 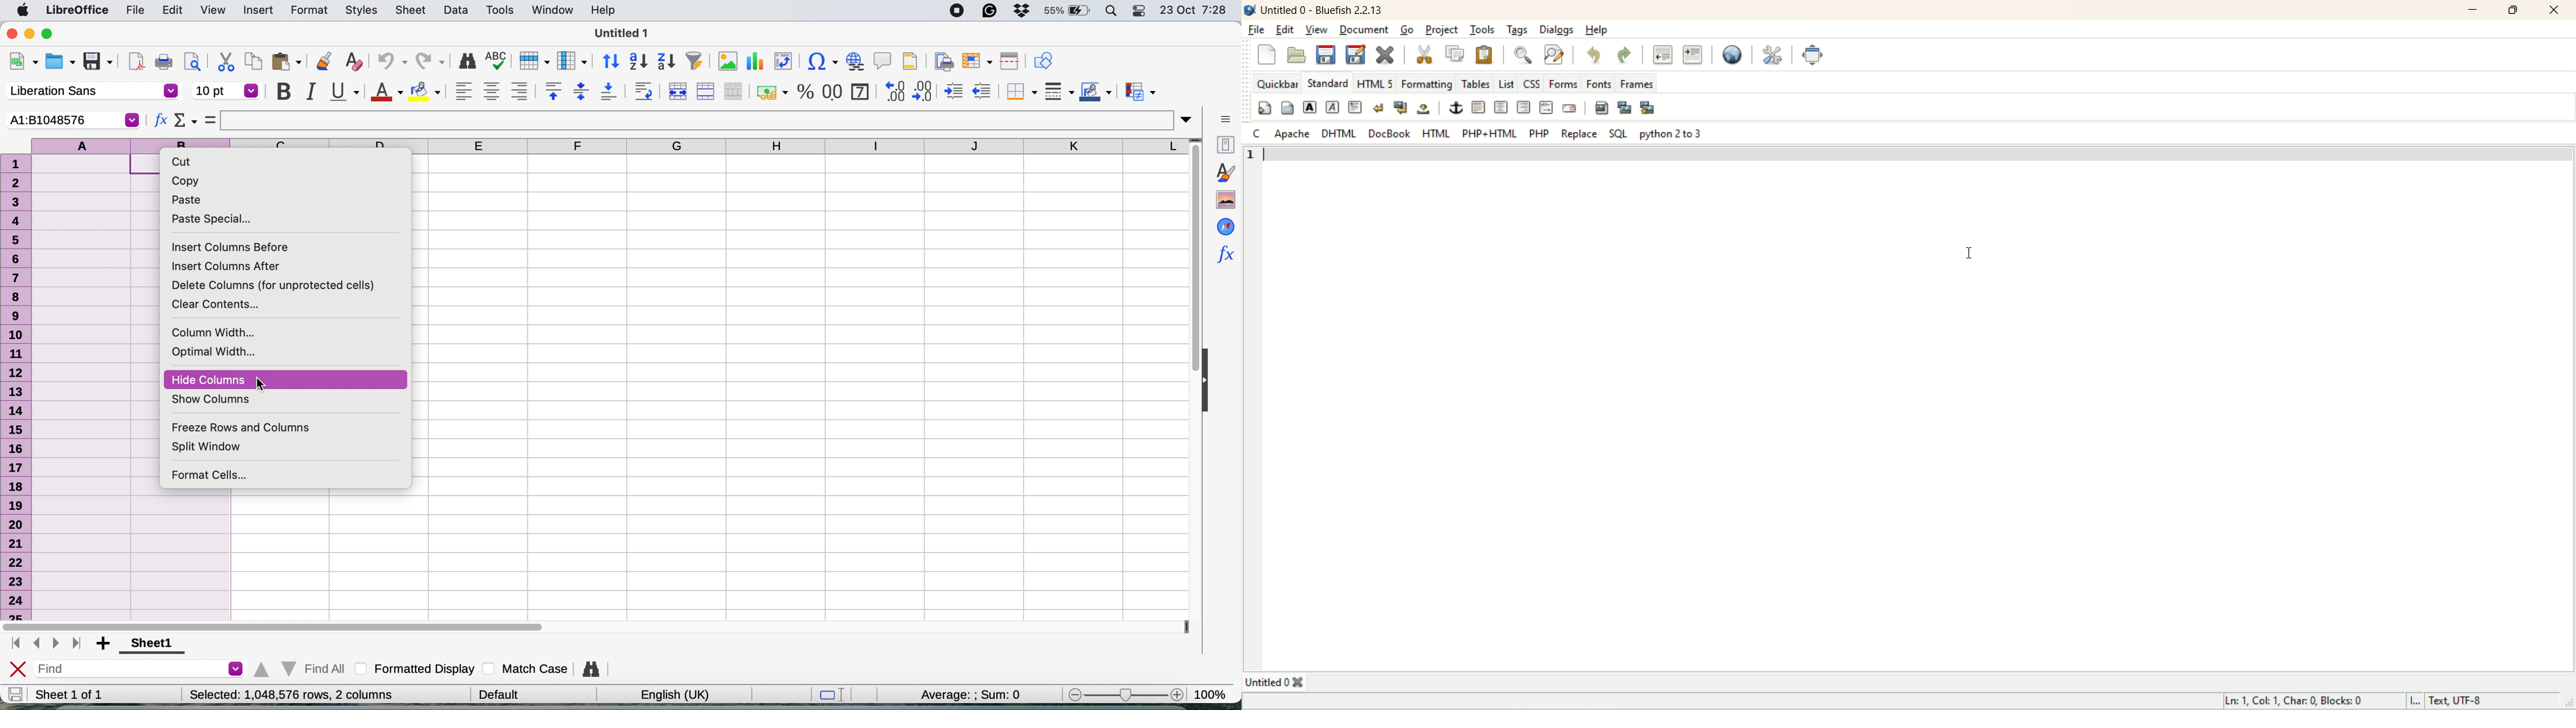 What do you see at coordinates (425, 92) in the screenshot?
I see `fill color` at bounding box center [425, 92].